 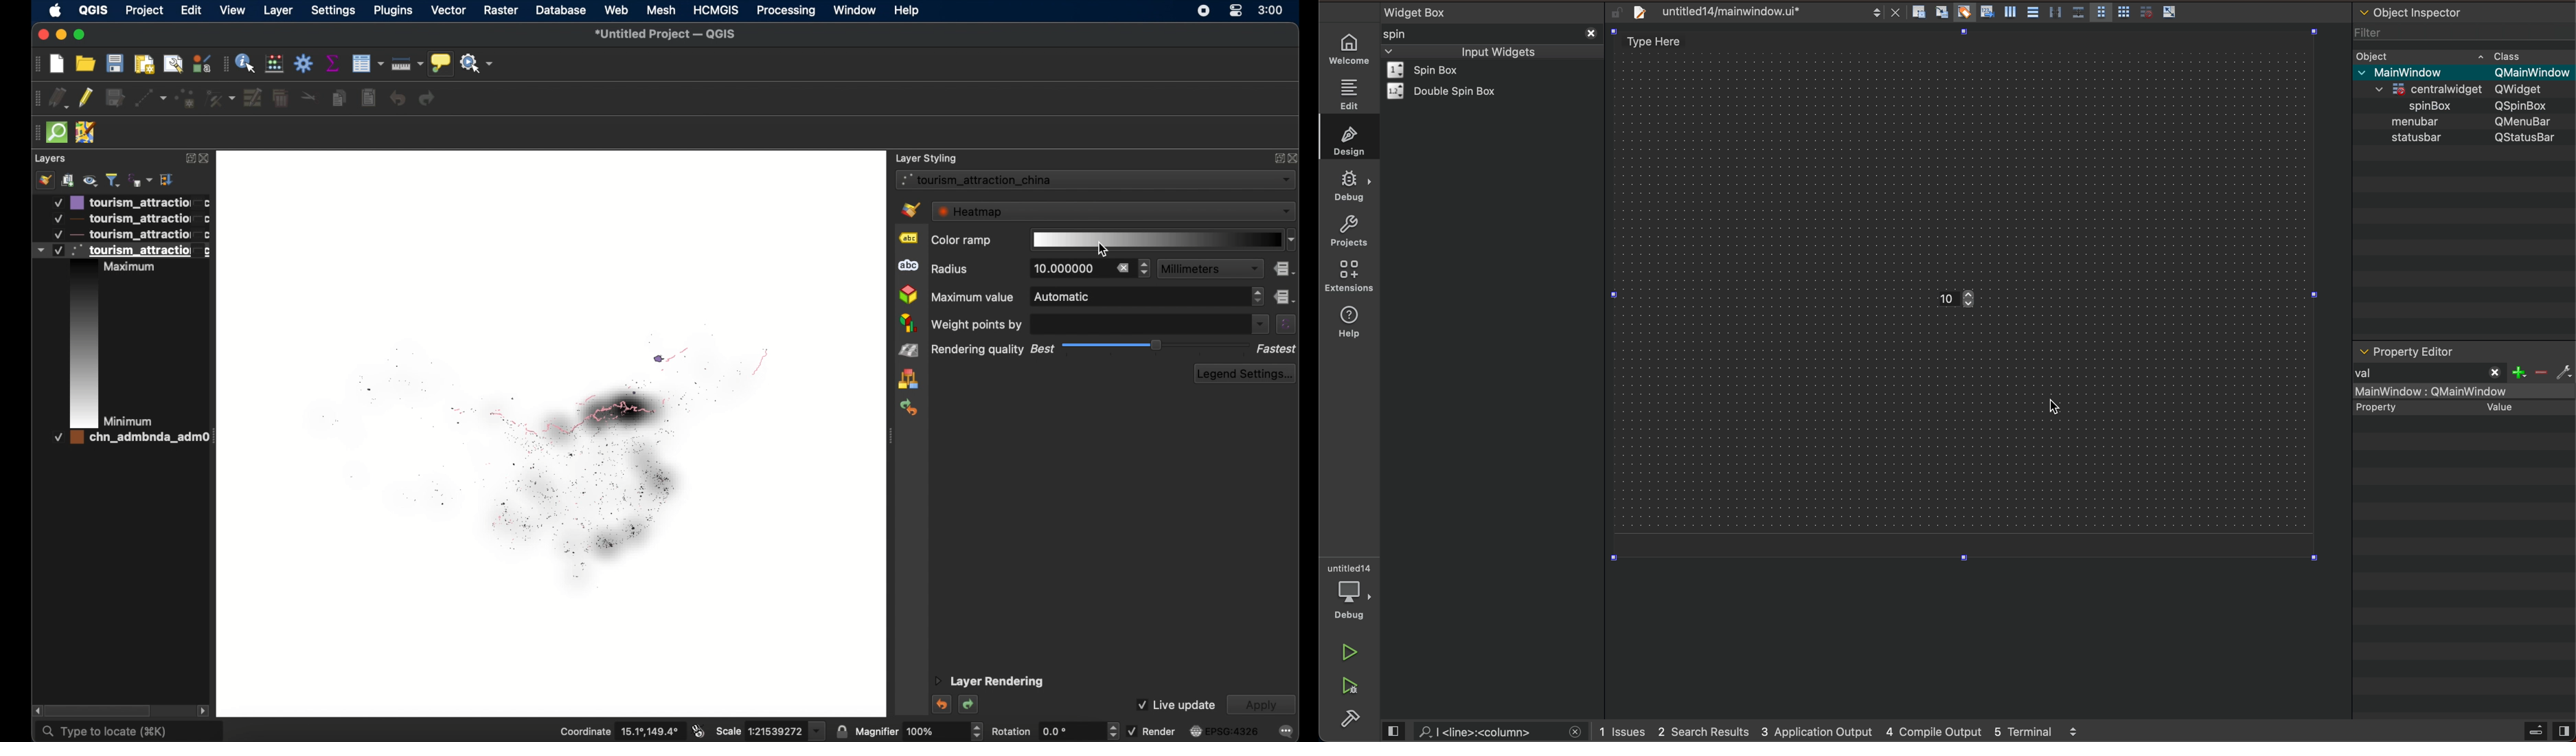 I want to click on cut features, so click(x=308, y=98).